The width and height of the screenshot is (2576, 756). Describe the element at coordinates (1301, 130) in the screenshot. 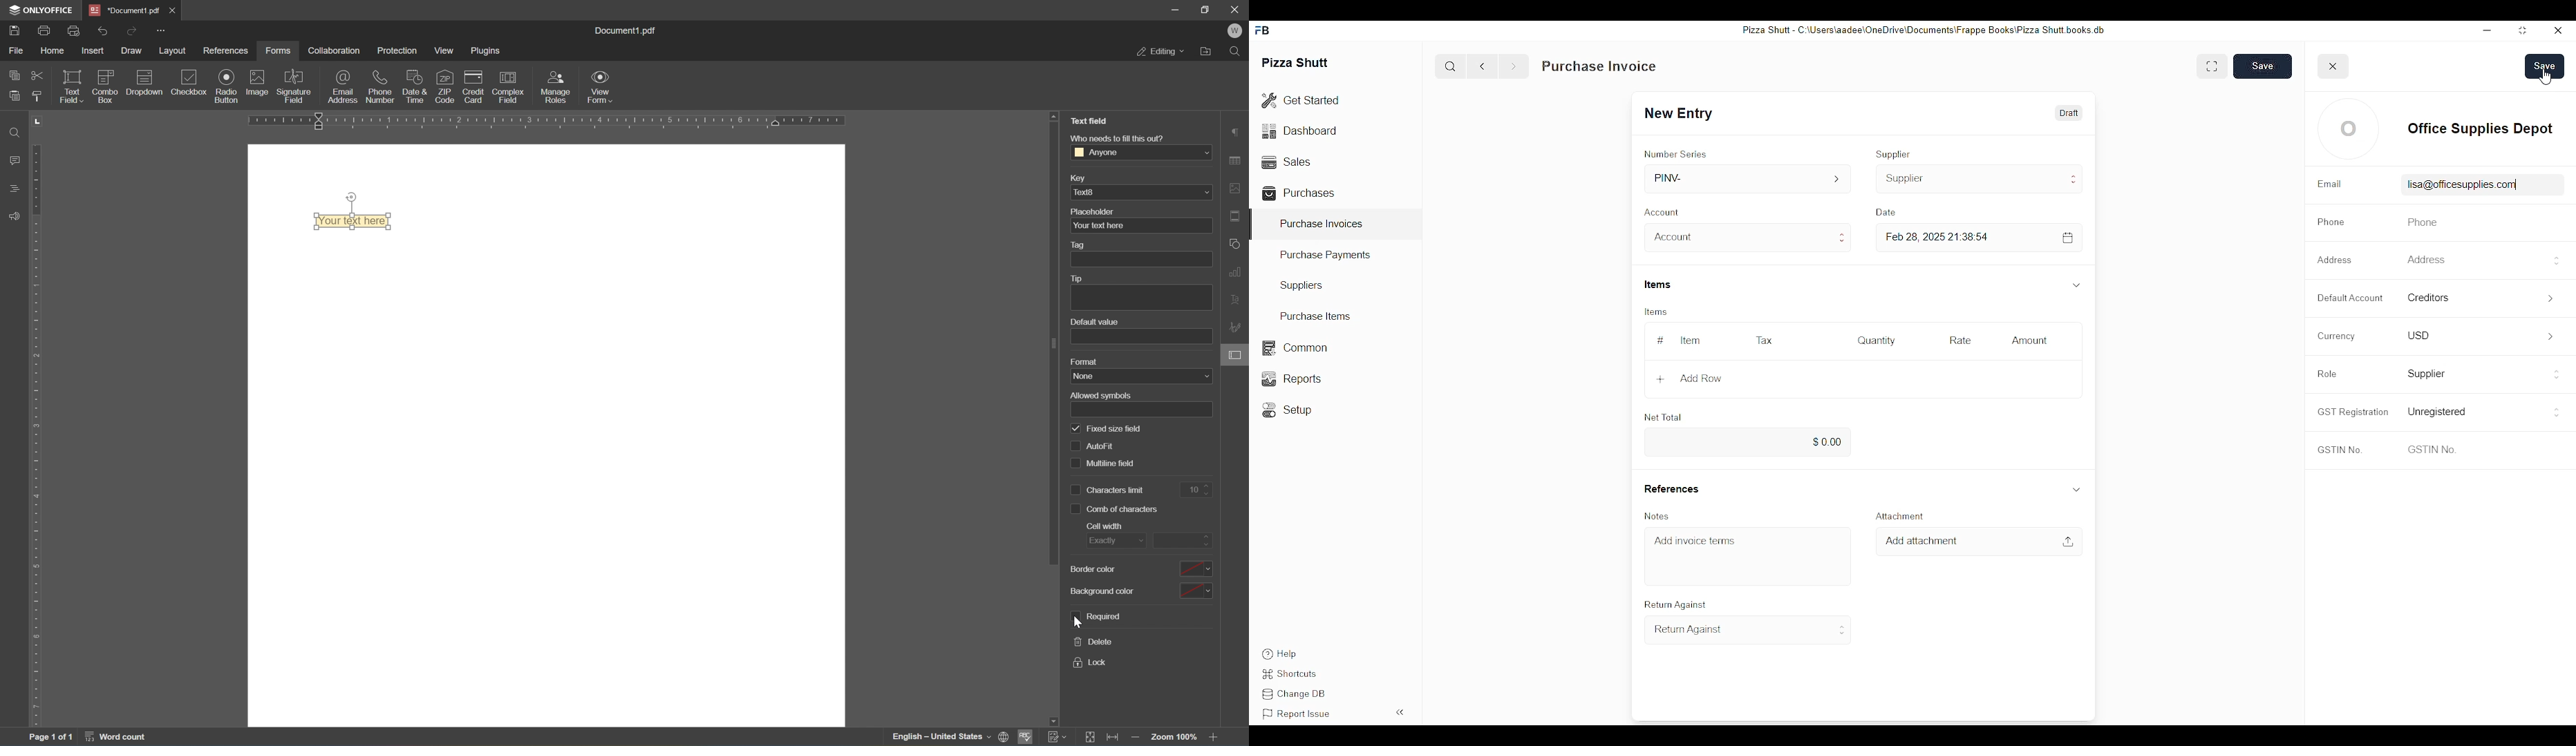

I see `Dashboard` at that location.